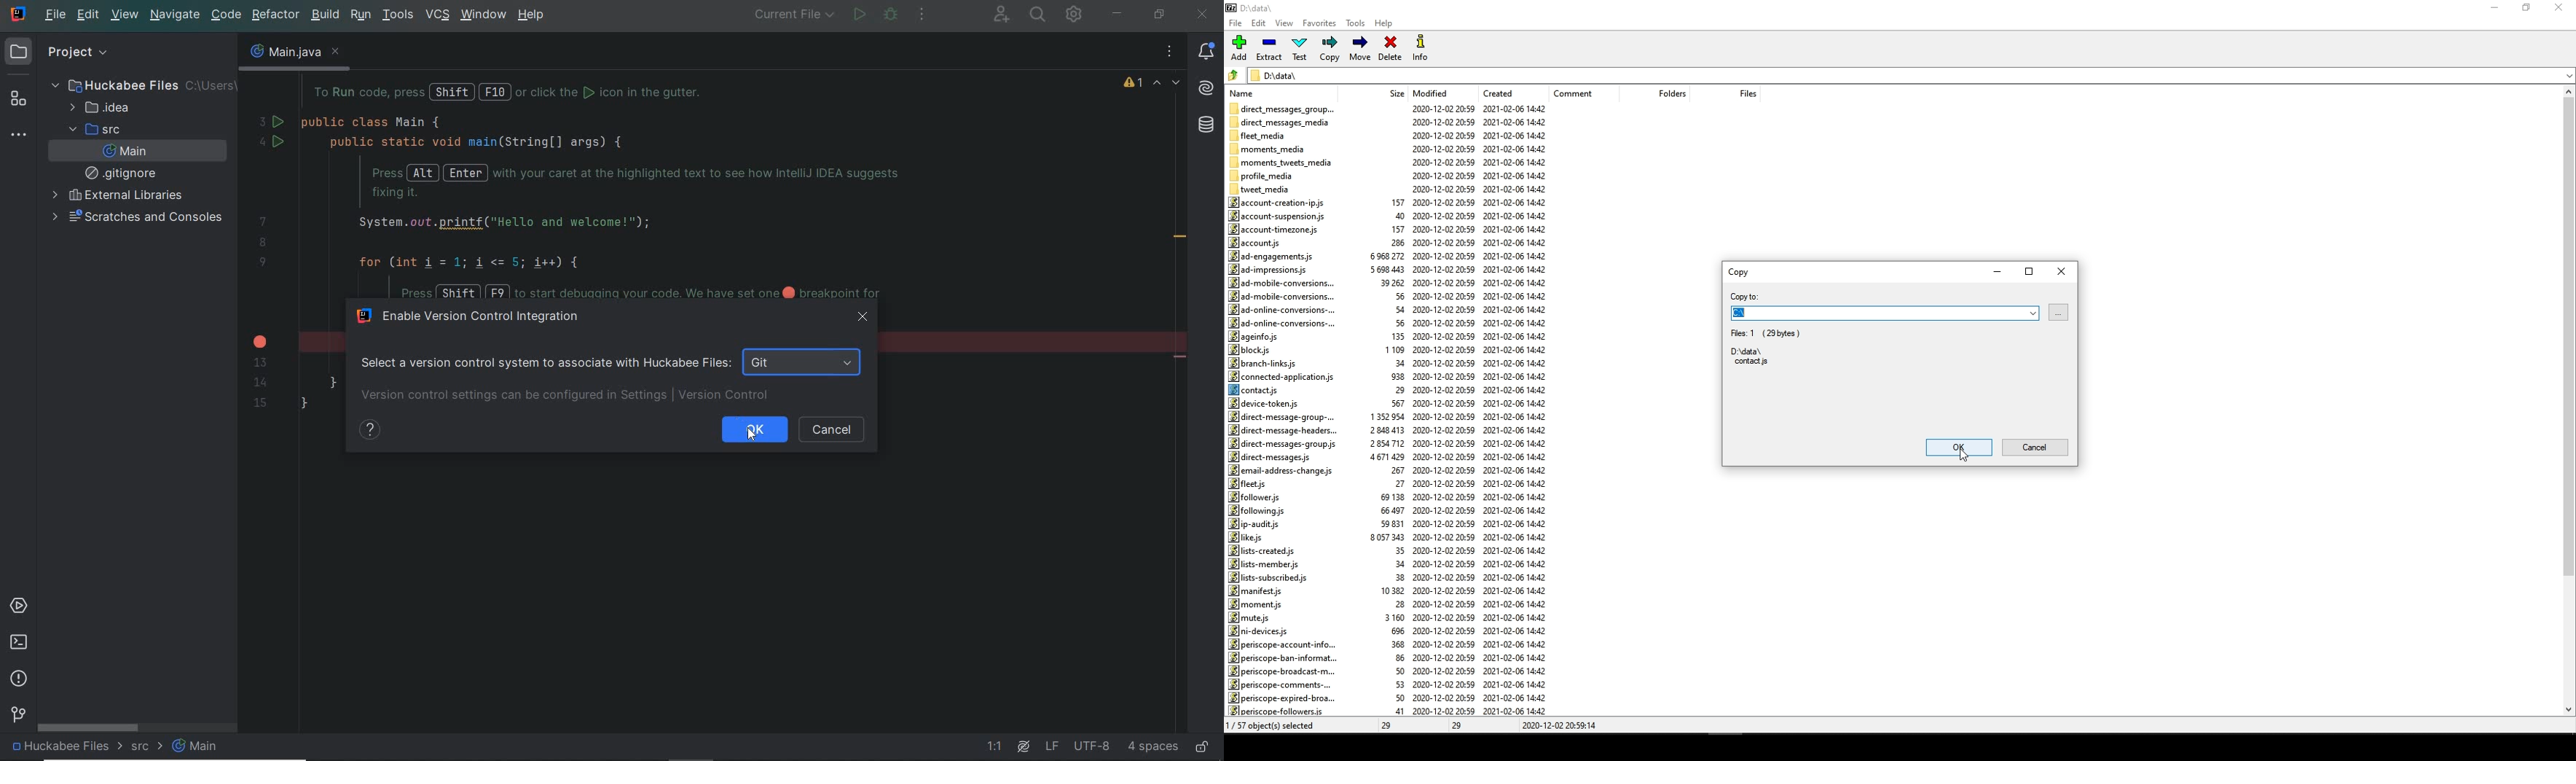  I want to click on idea, so click(104, 108).